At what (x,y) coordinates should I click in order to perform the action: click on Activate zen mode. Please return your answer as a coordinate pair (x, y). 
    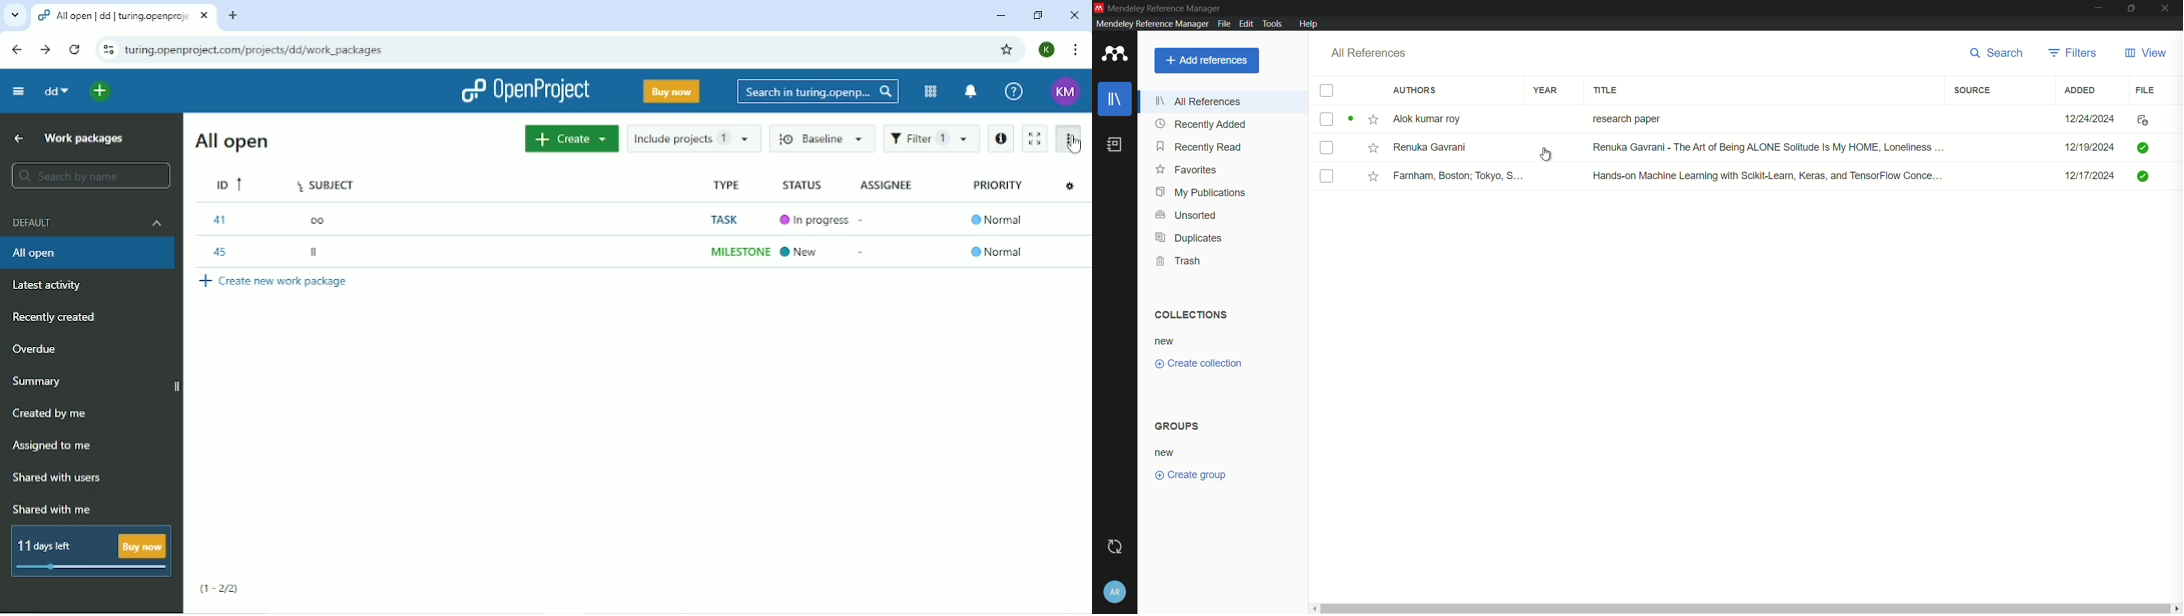
    Looking at the image, I should click on (1037, 138).